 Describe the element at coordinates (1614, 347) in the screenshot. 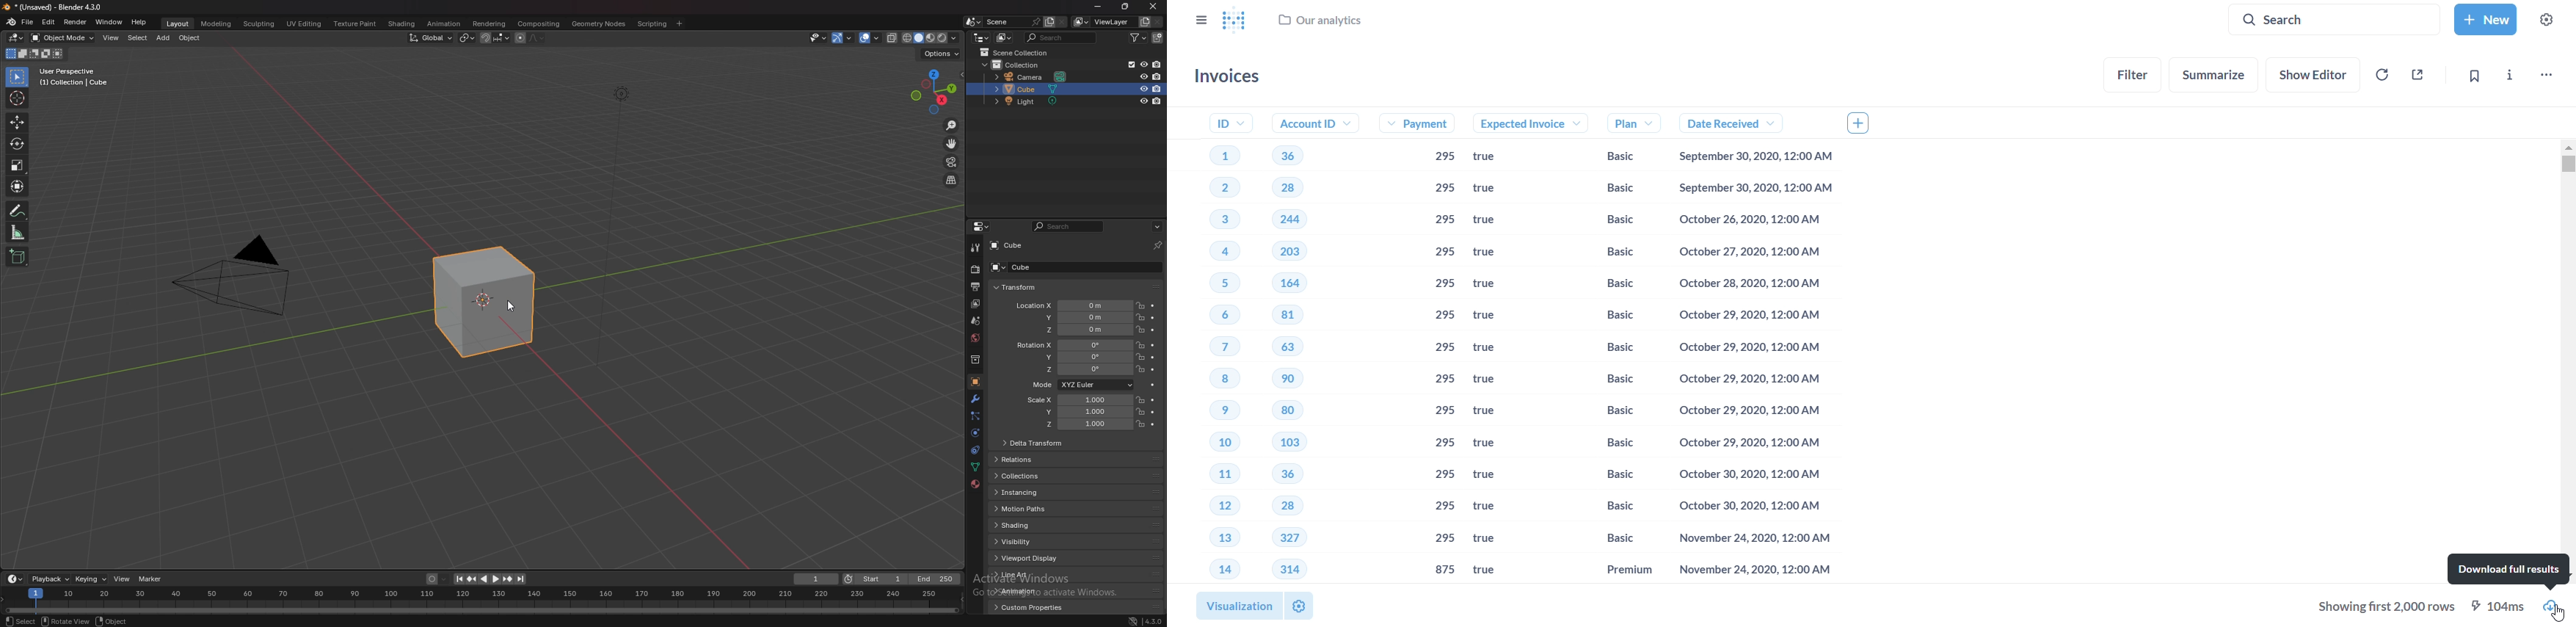

I see `Basic` at that location.